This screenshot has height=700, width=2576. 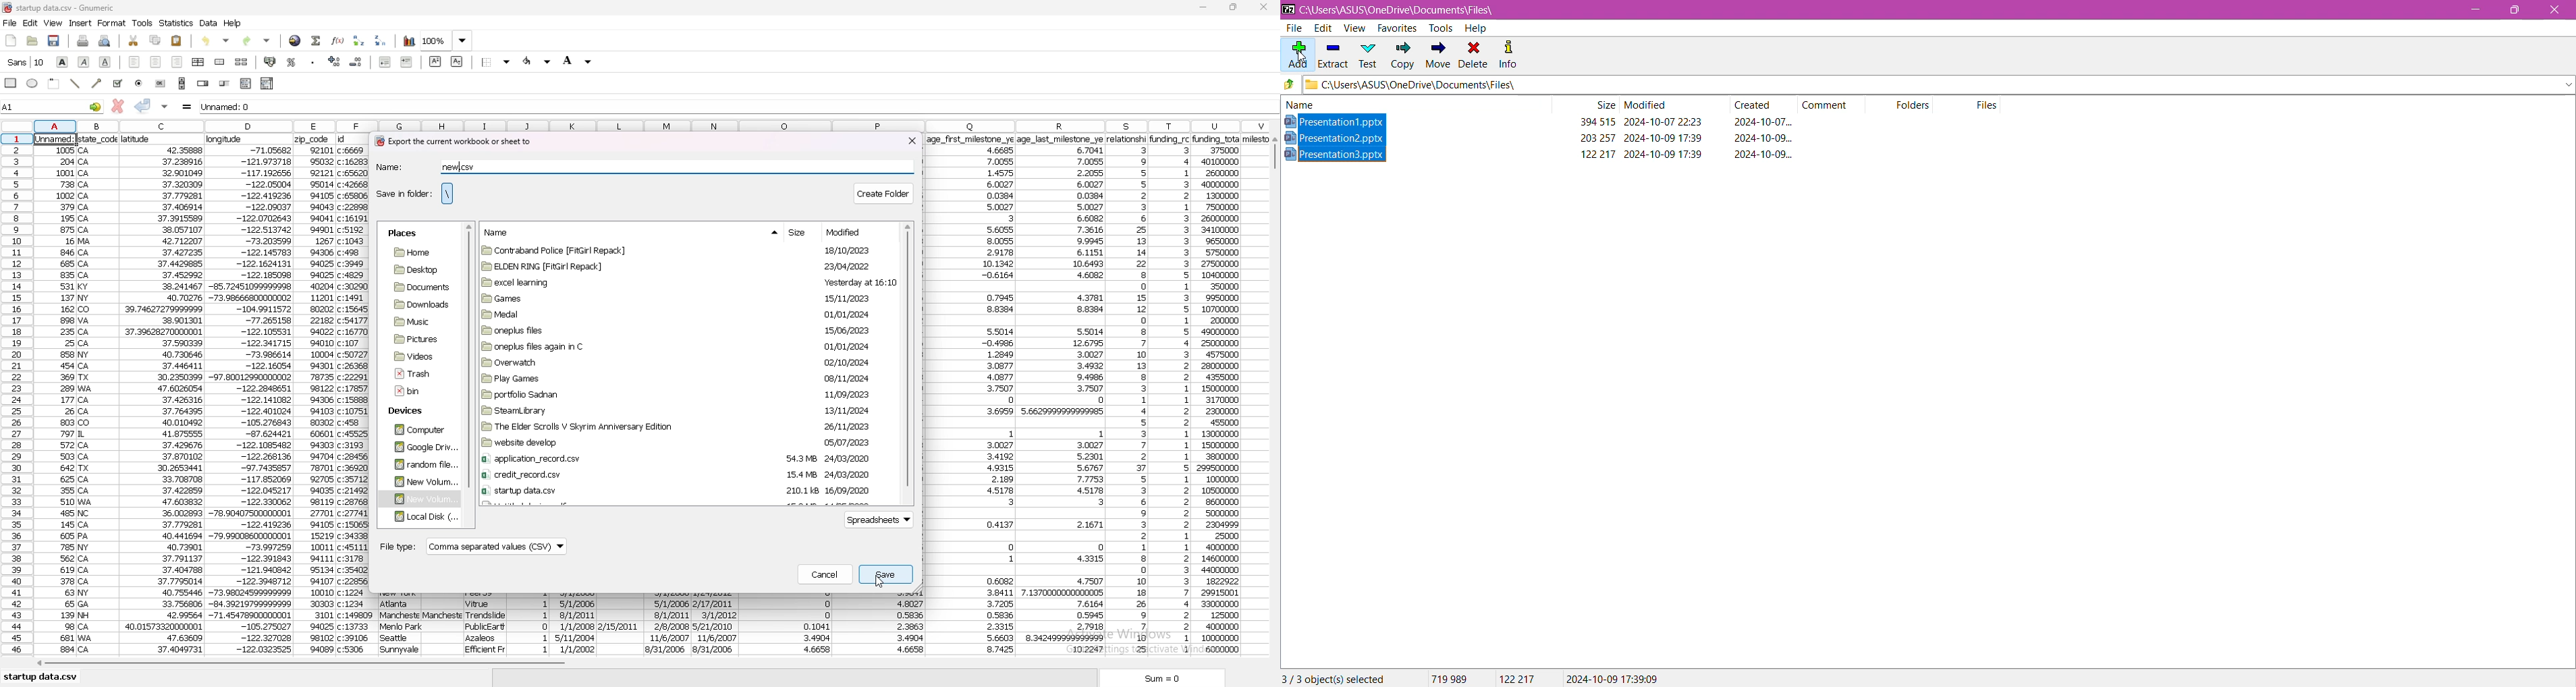 What do you see at coordinates (763, 233) in the screenshot?
I see `show` at bounding box center [763, 233].